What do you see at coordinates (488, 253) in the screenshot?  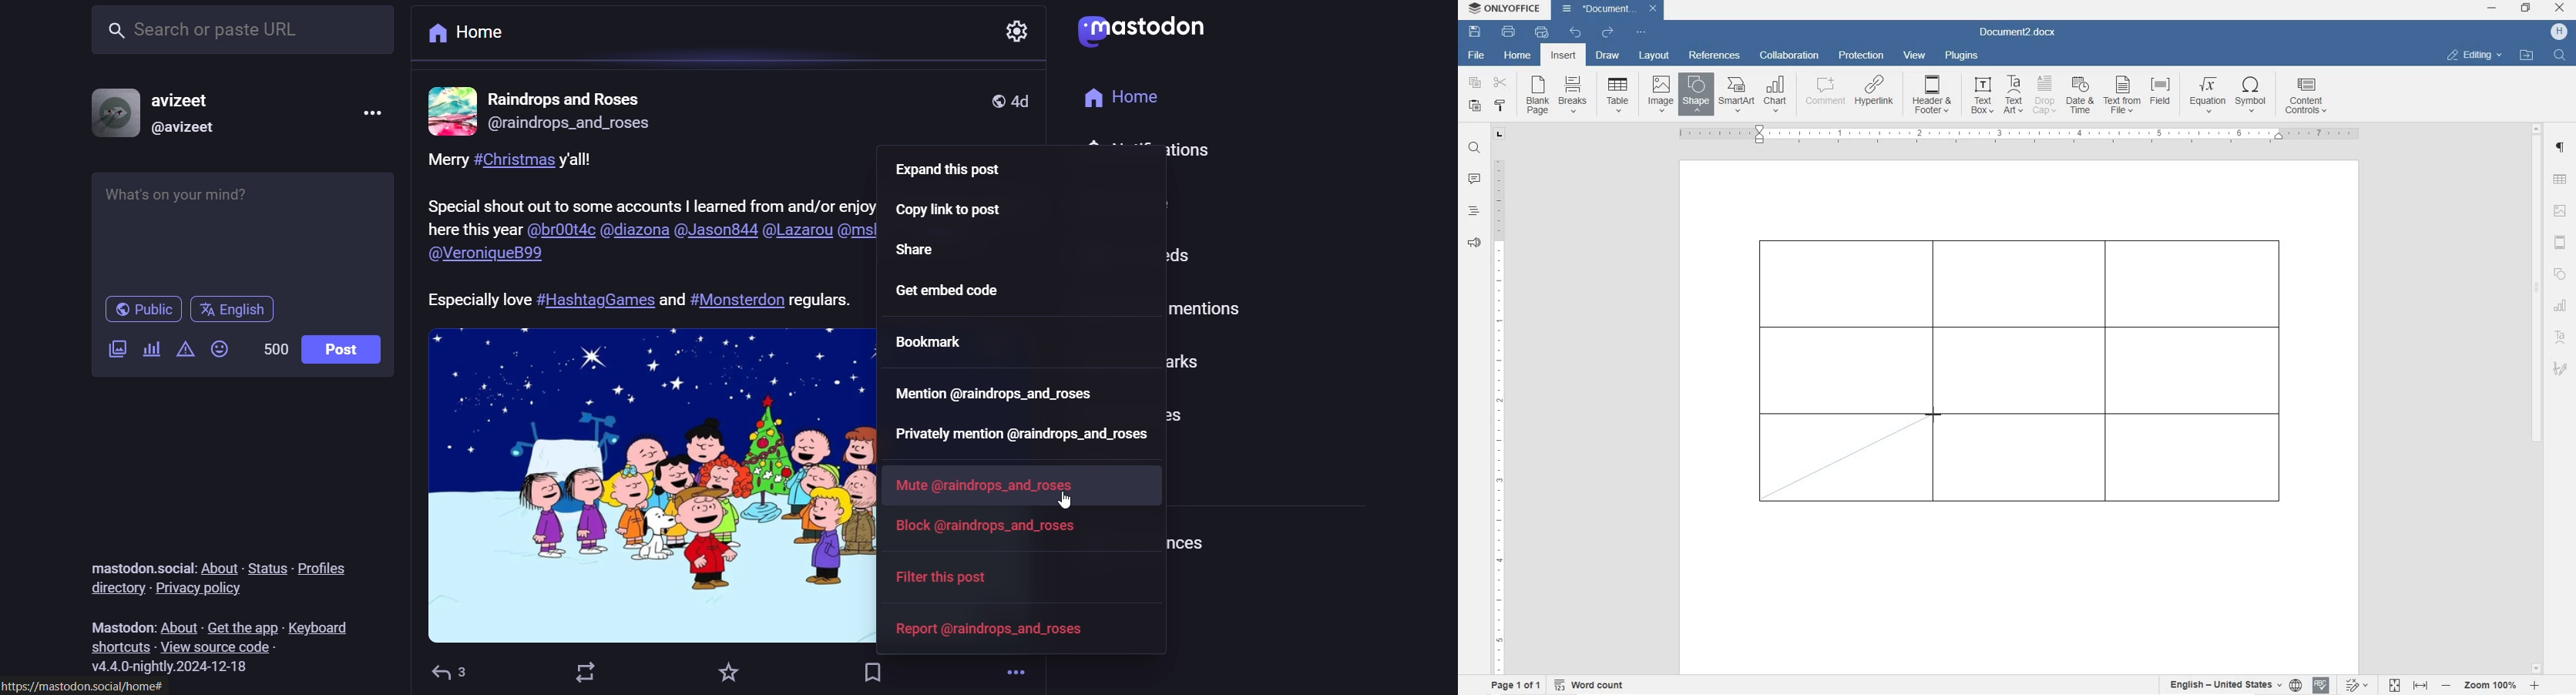 I see `@veroniqueB99` at bounding box center [488, 253].